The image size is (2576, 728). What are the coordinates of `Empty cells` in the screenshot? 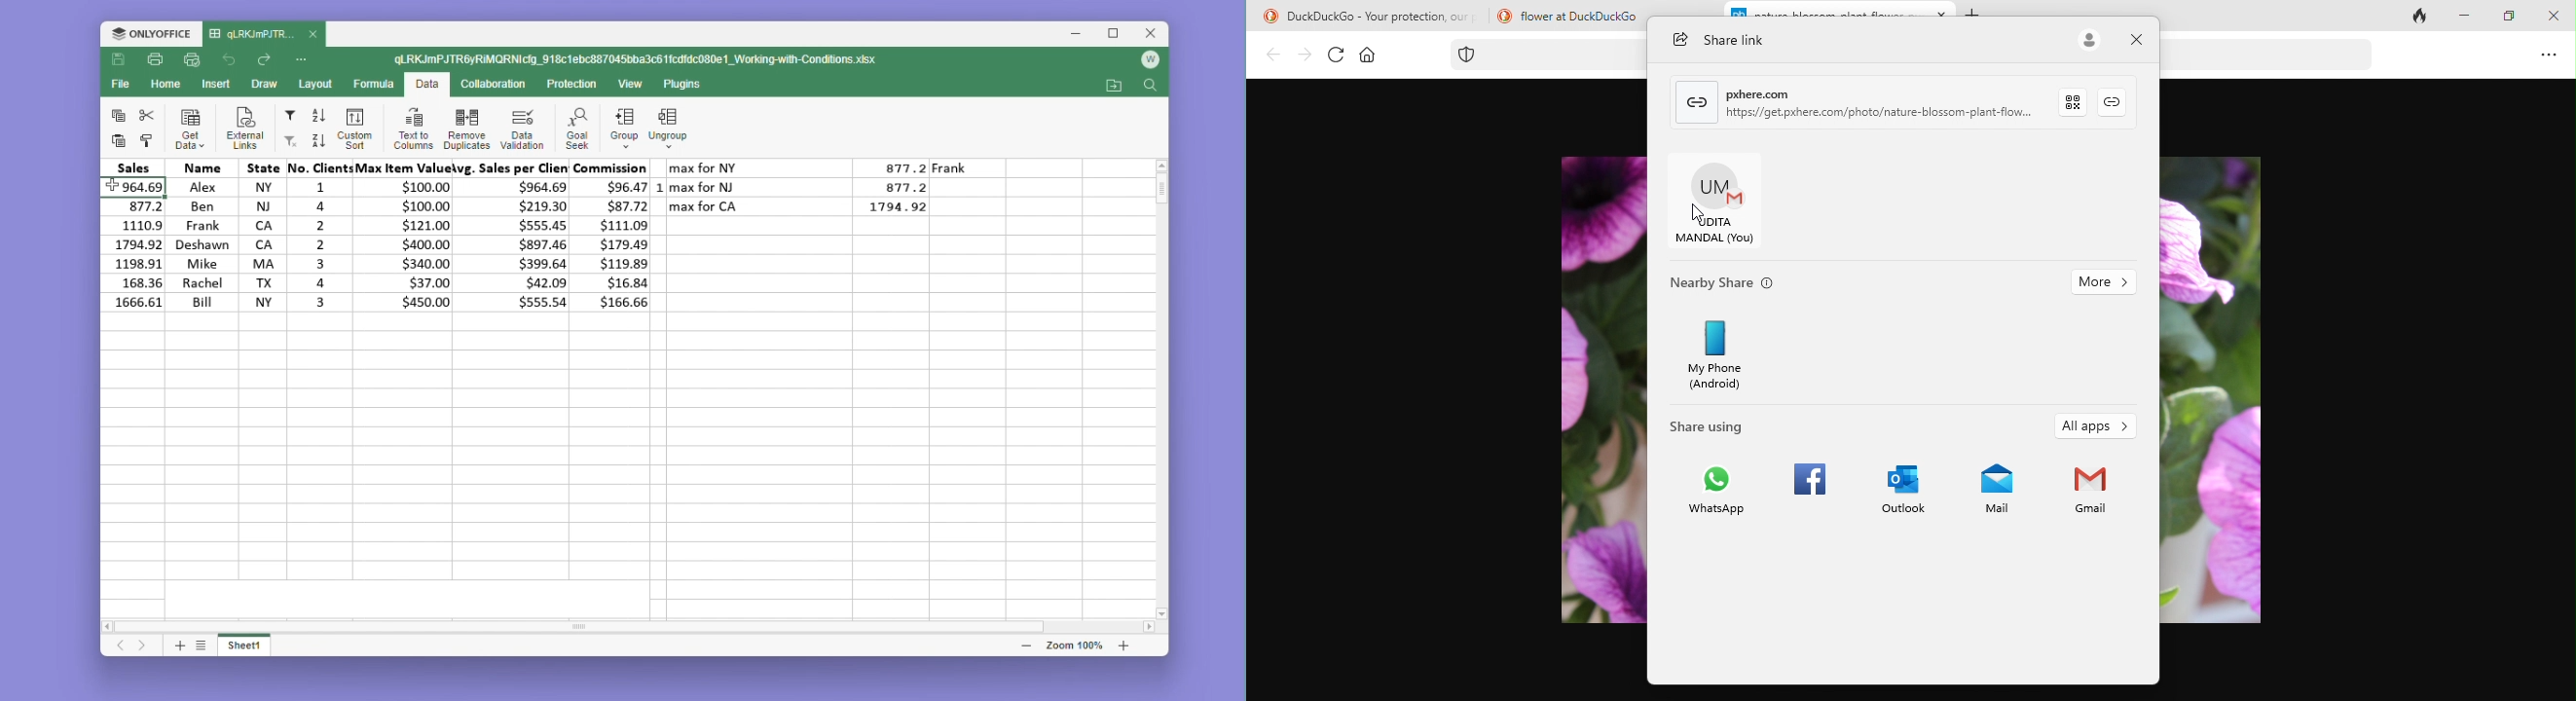 It's located at (631, 461).